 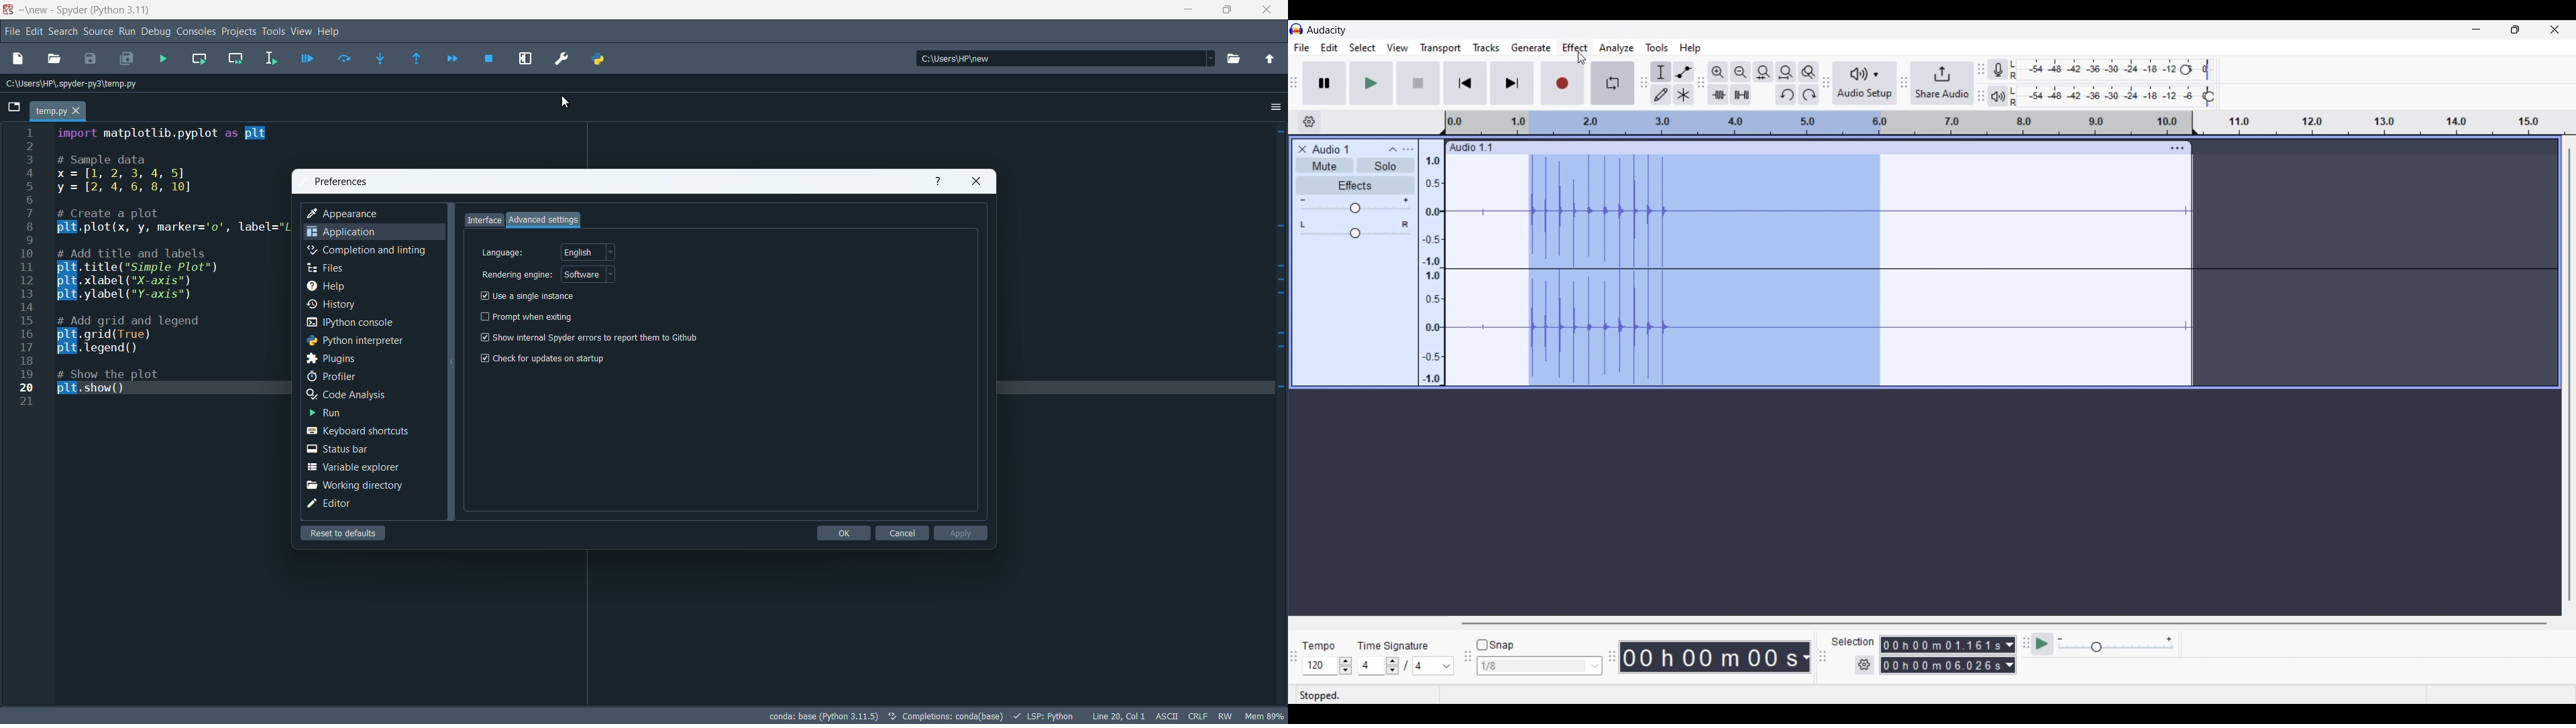 I want to click on apply, so click(x=961, y=533).